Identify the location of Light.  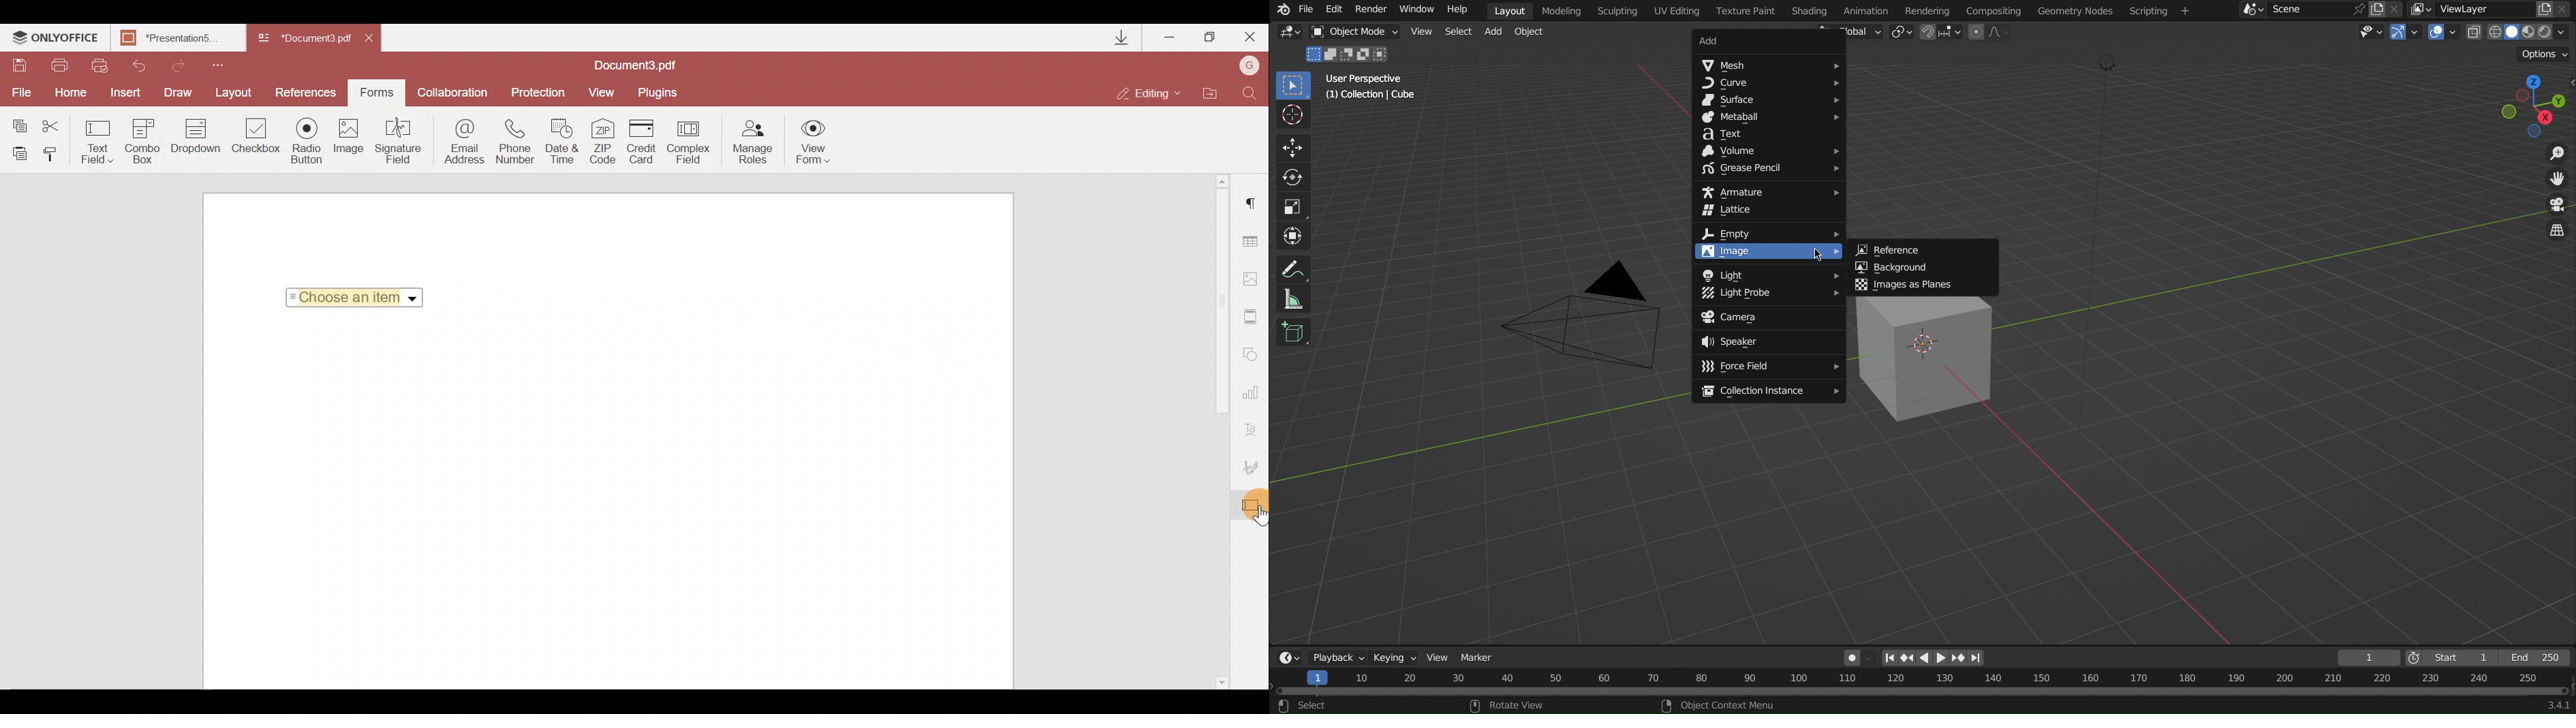
(1767, 273).